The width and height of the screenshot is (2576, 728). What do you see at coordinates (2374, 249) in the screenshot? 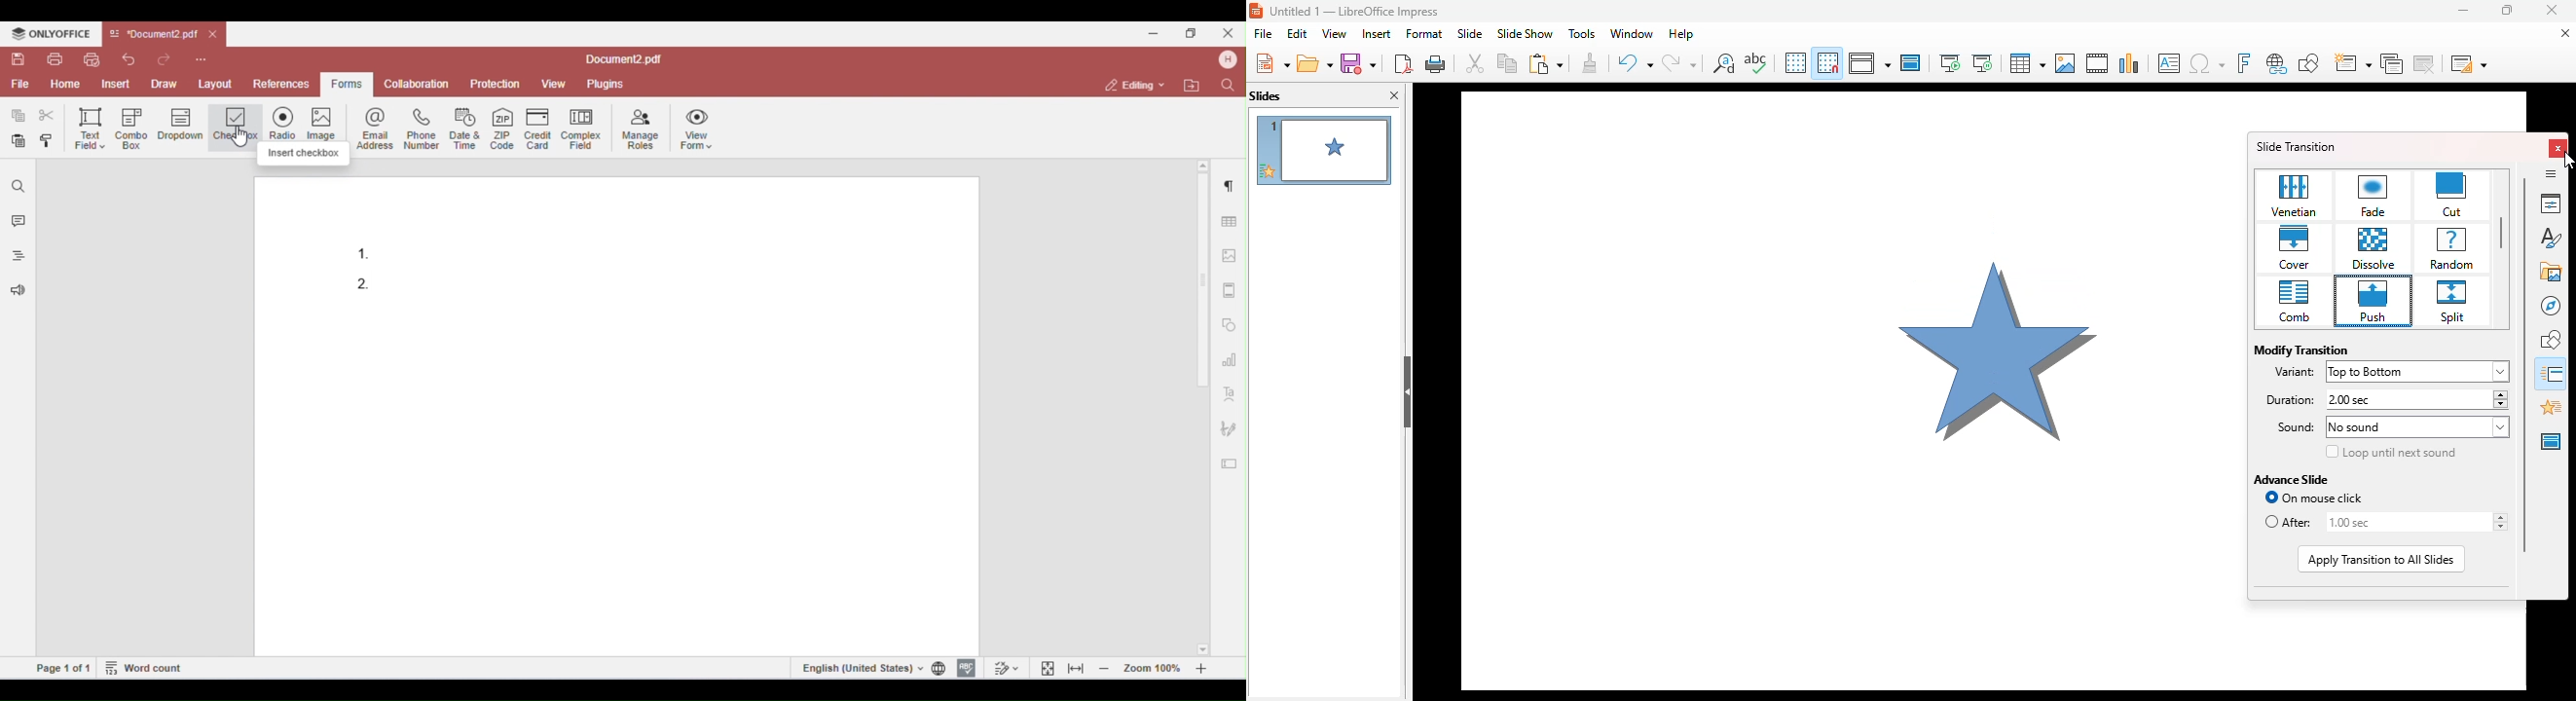
I see `dissolve` at bounding box center [2374, 249].